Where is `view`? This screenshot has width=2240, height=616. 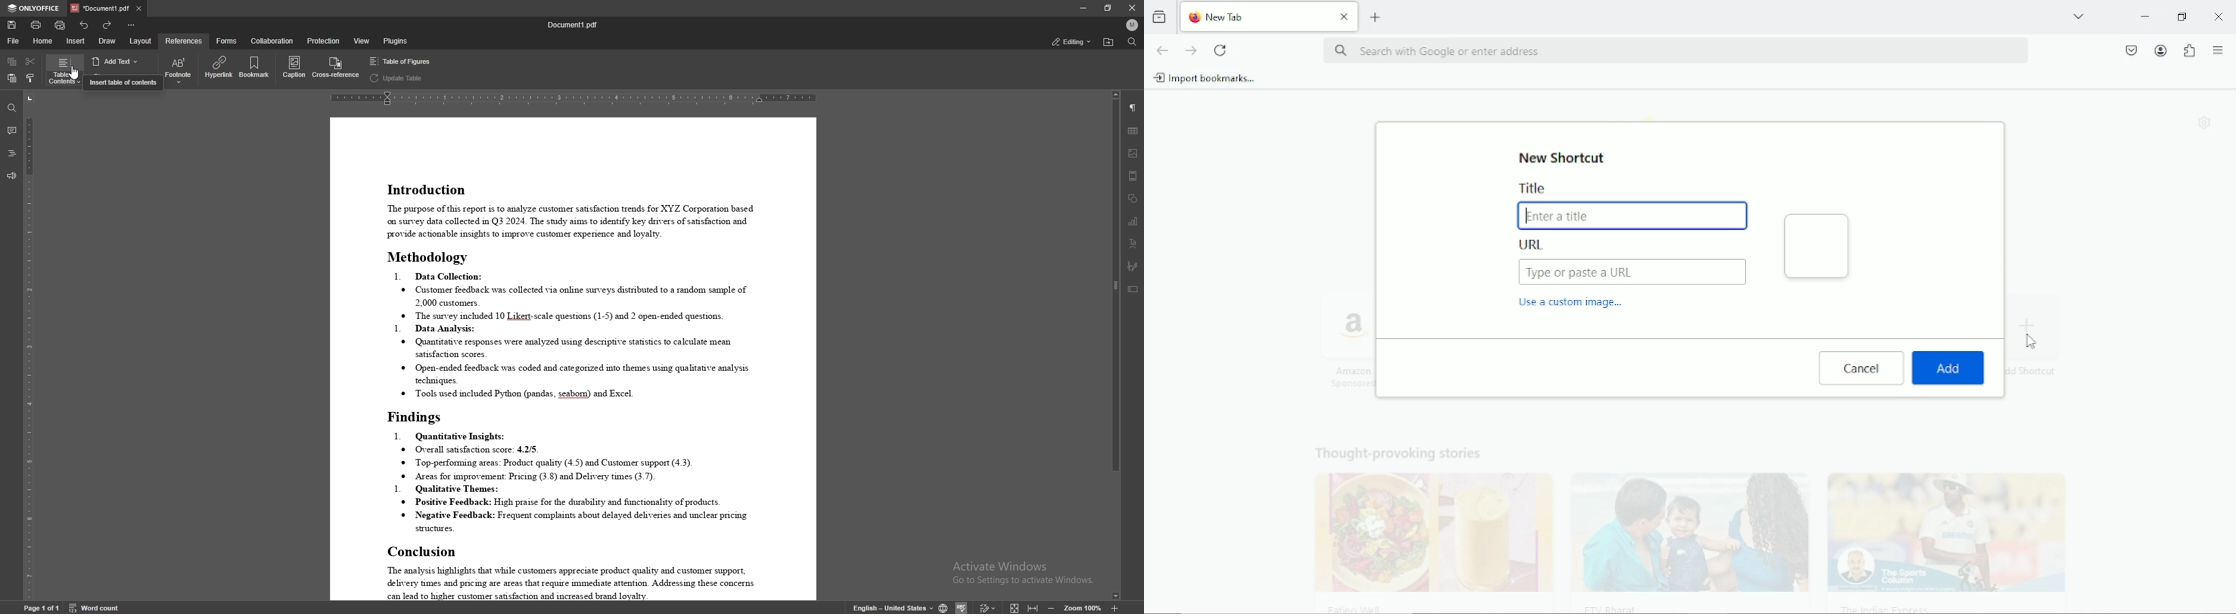 view is located at coordinates (362, 41).